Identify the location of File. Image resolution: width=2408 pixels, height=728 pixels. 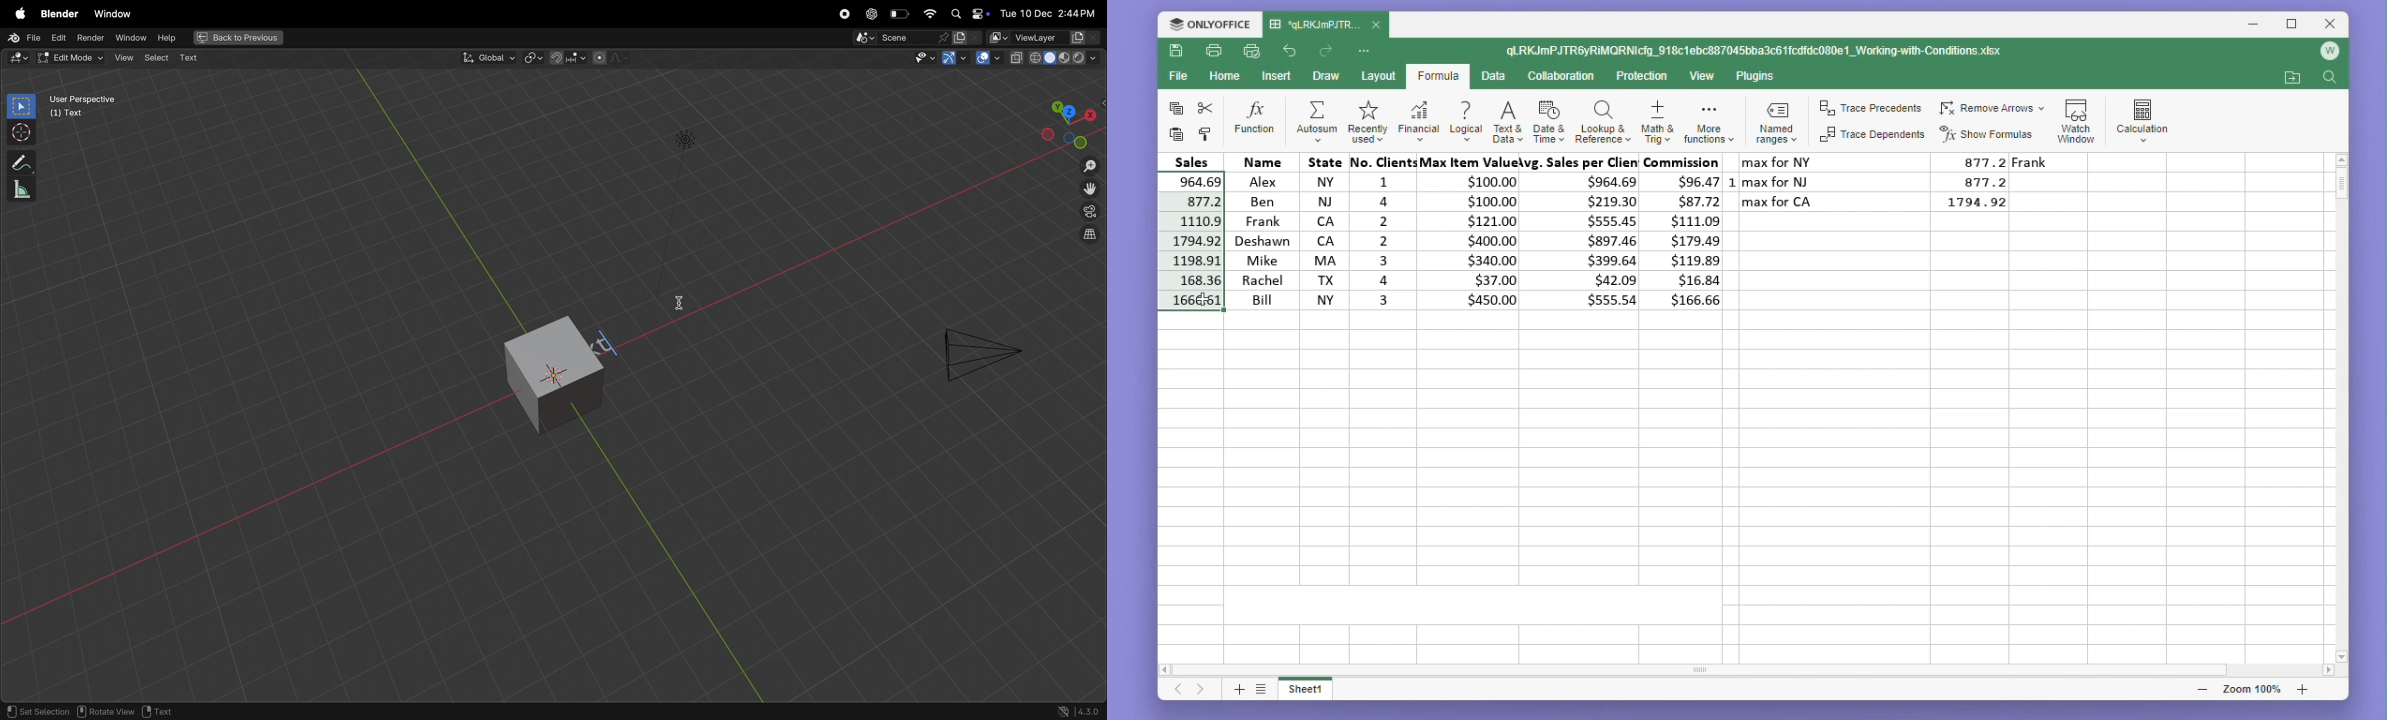
(1177, 76).